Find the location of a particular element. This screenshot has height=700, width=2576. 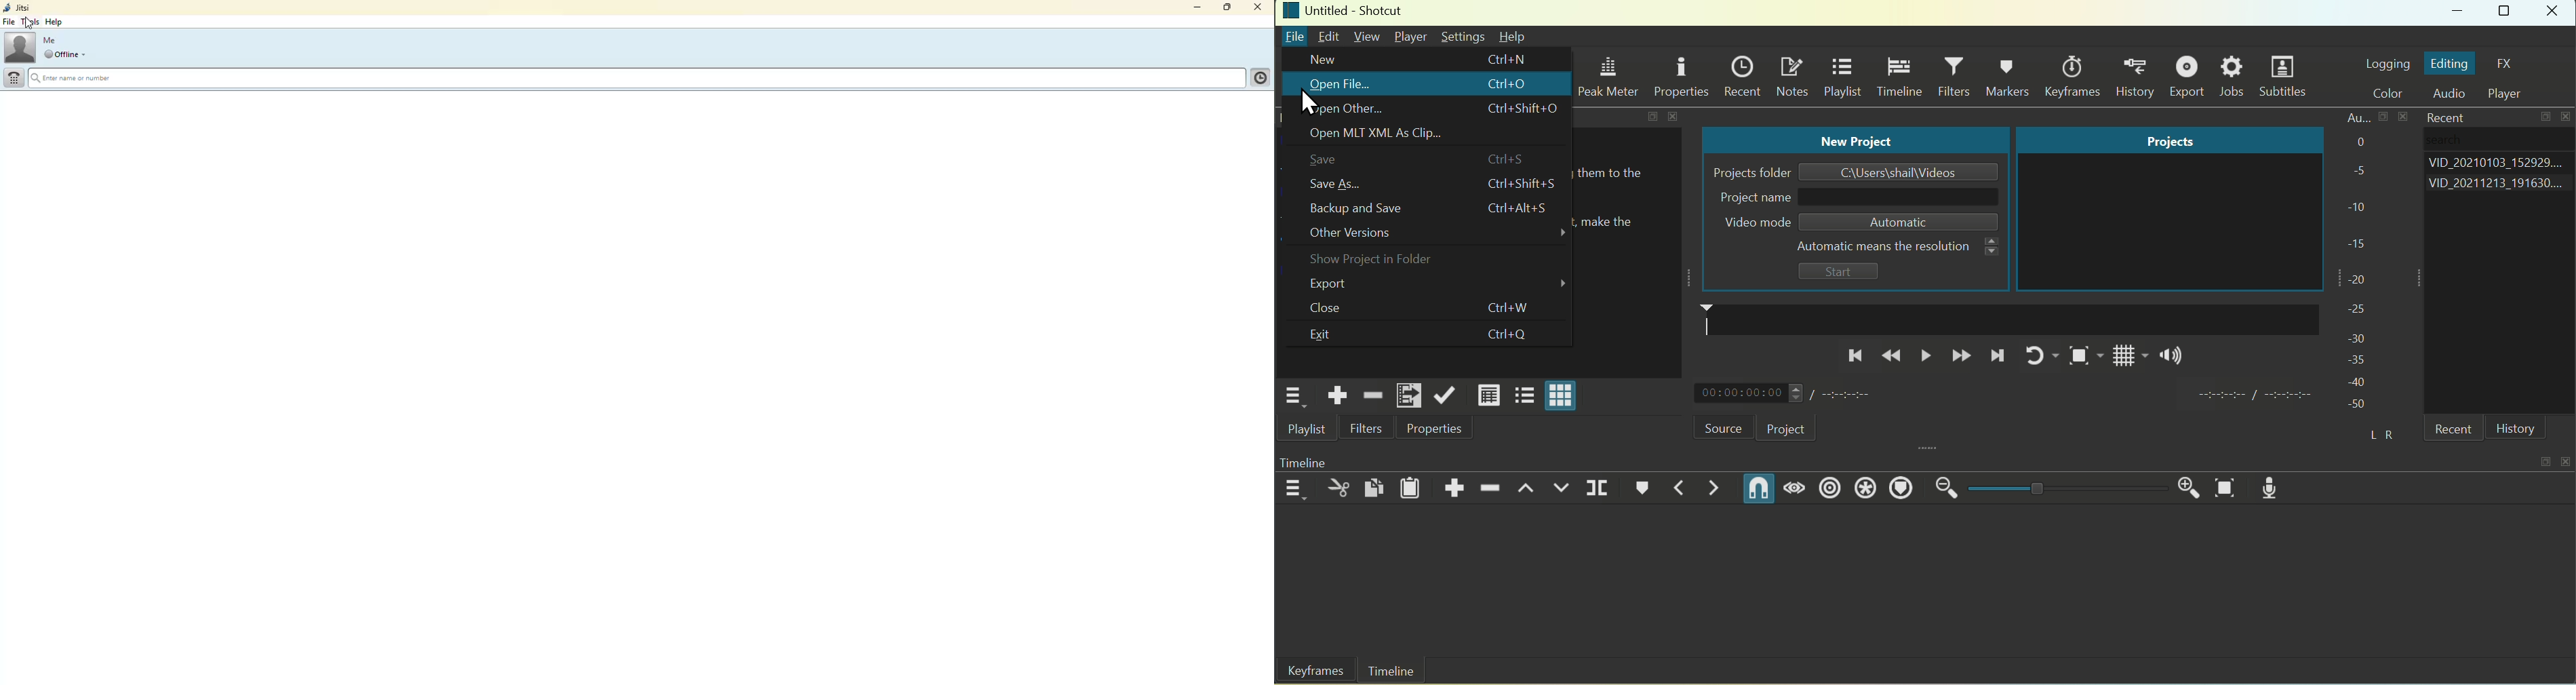

close is located at coordinates (1260, 7).